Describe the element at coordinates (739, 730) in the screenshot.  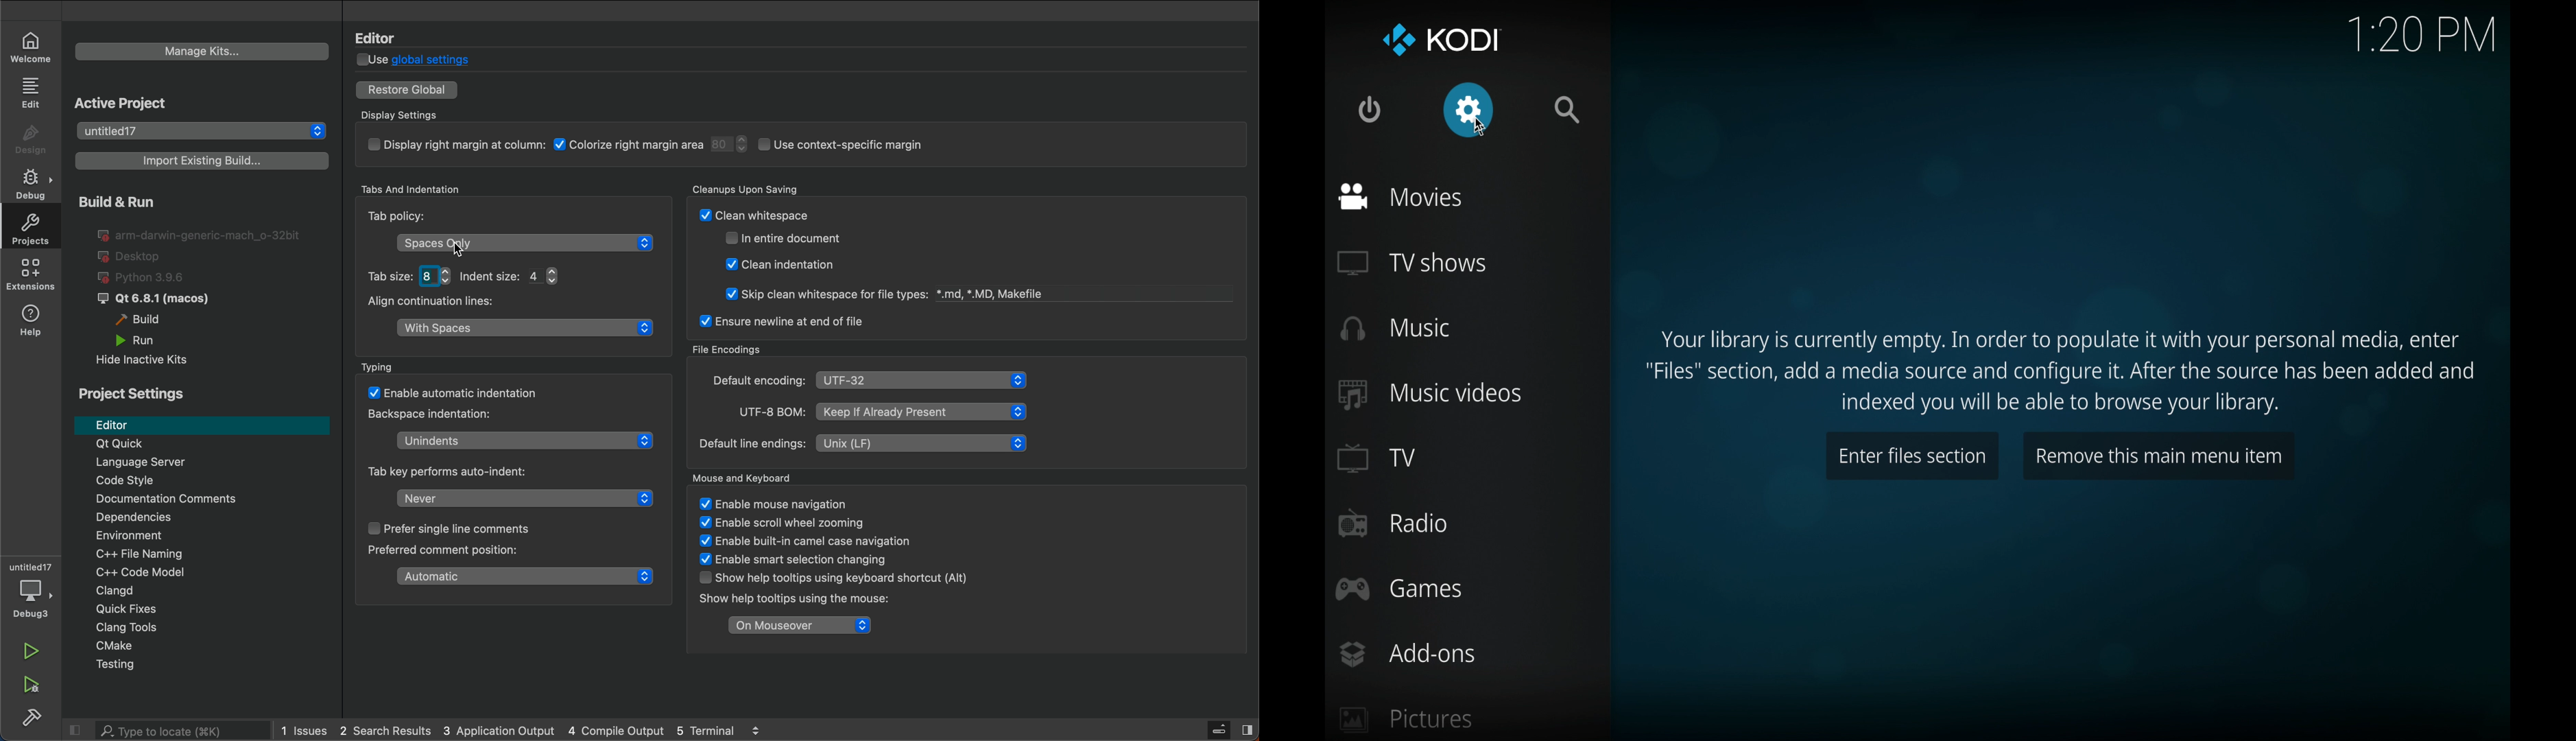
I see `5 terminal` at that location.